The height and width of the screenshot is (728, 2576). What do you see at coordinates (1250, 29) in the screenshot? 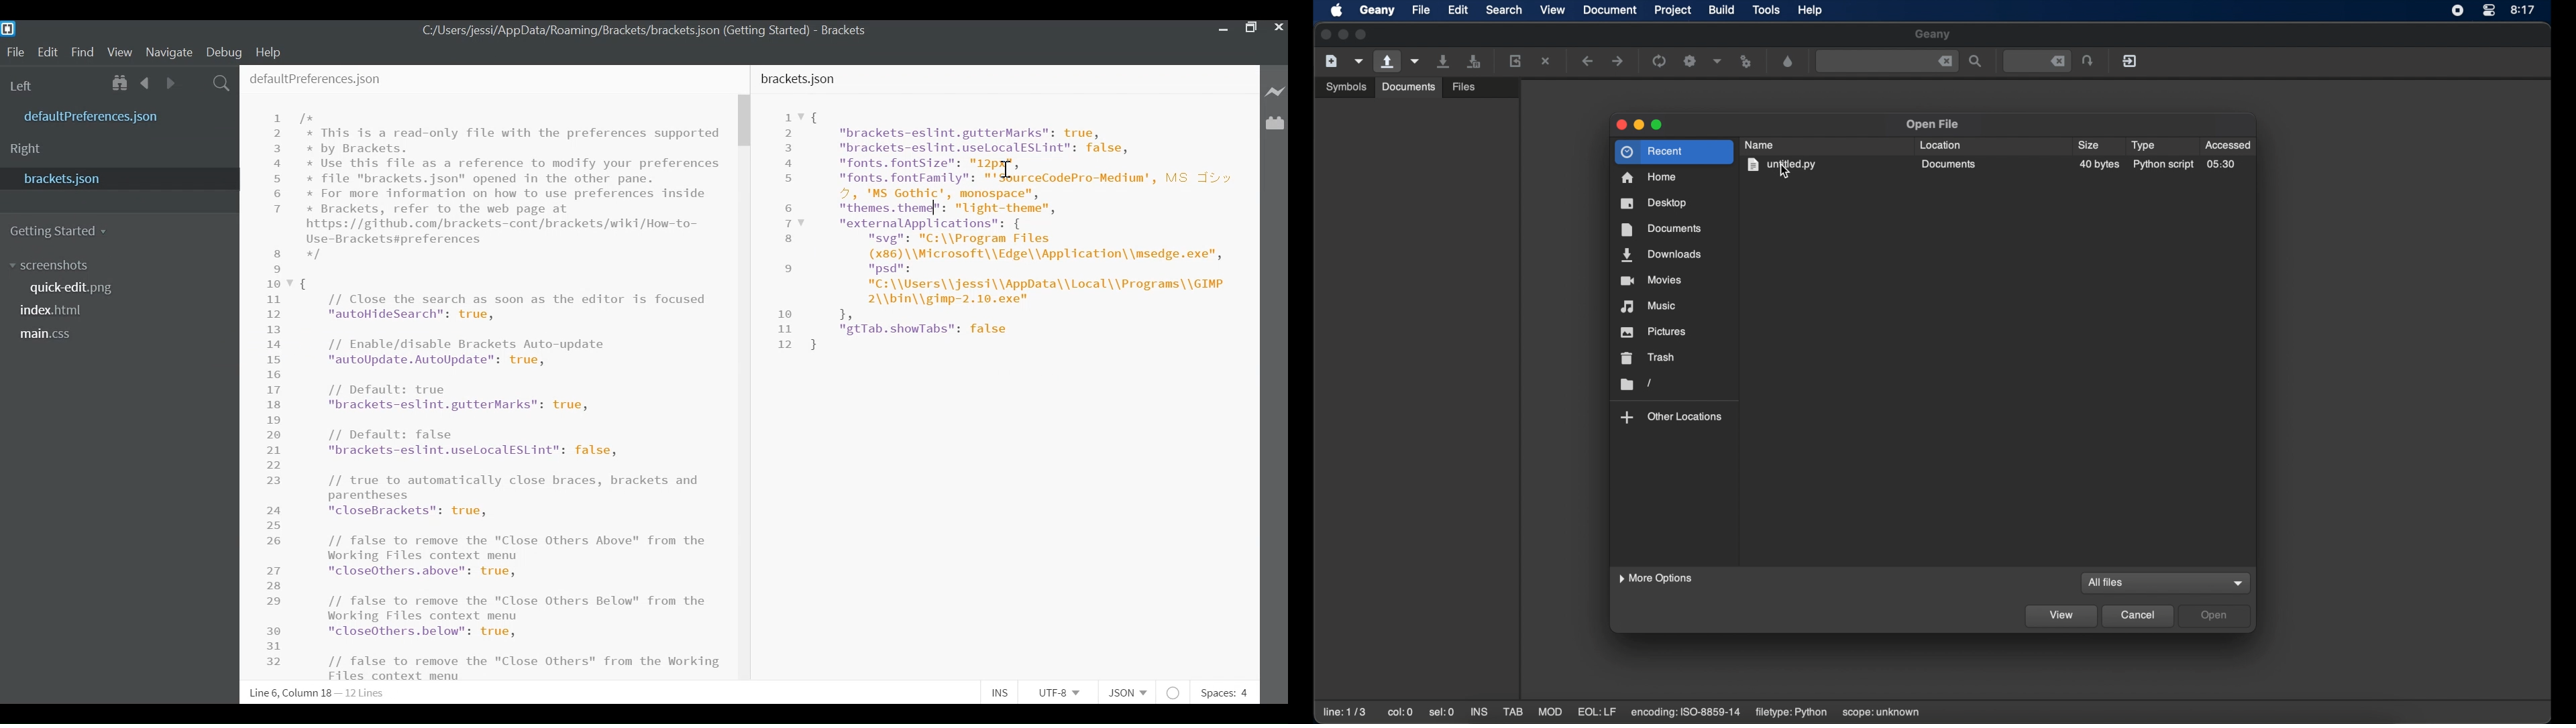
I see `Maximize` at bounding box center [1250, 29].